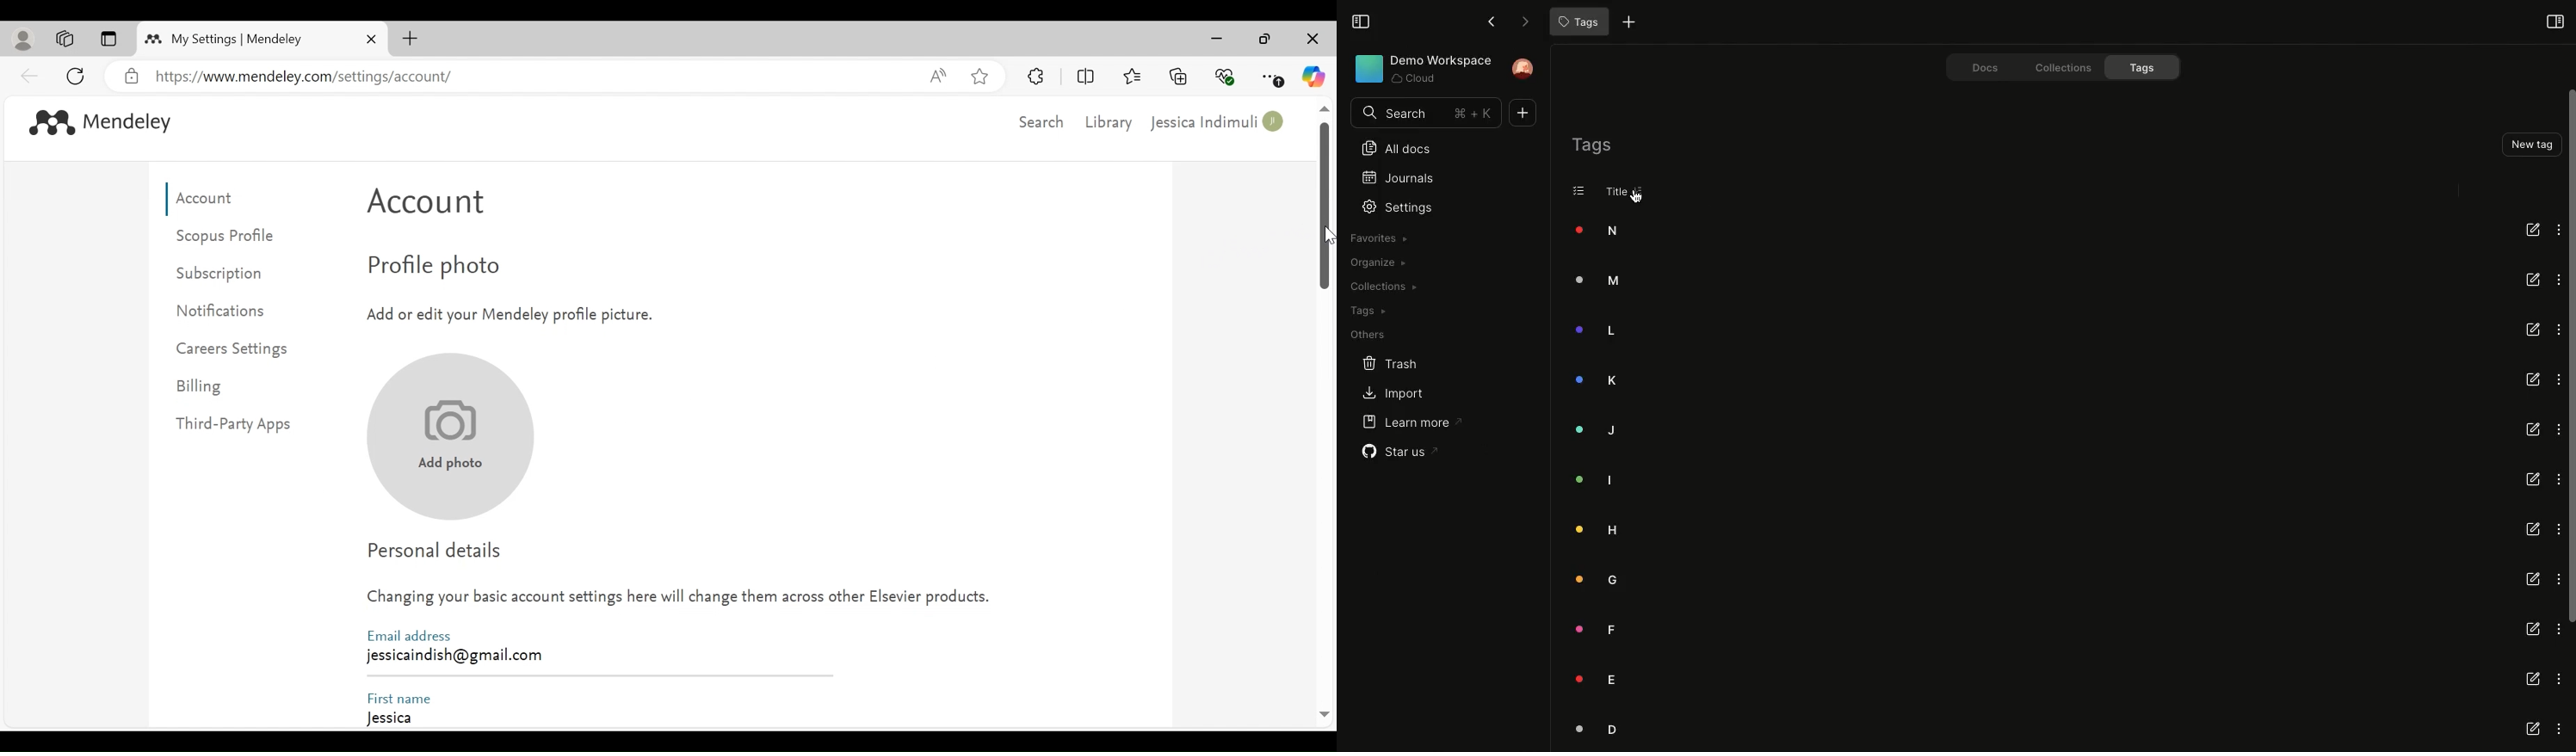 This screenshot has width=2576, height=756. I want to click on New tag, so click(2530, 144).